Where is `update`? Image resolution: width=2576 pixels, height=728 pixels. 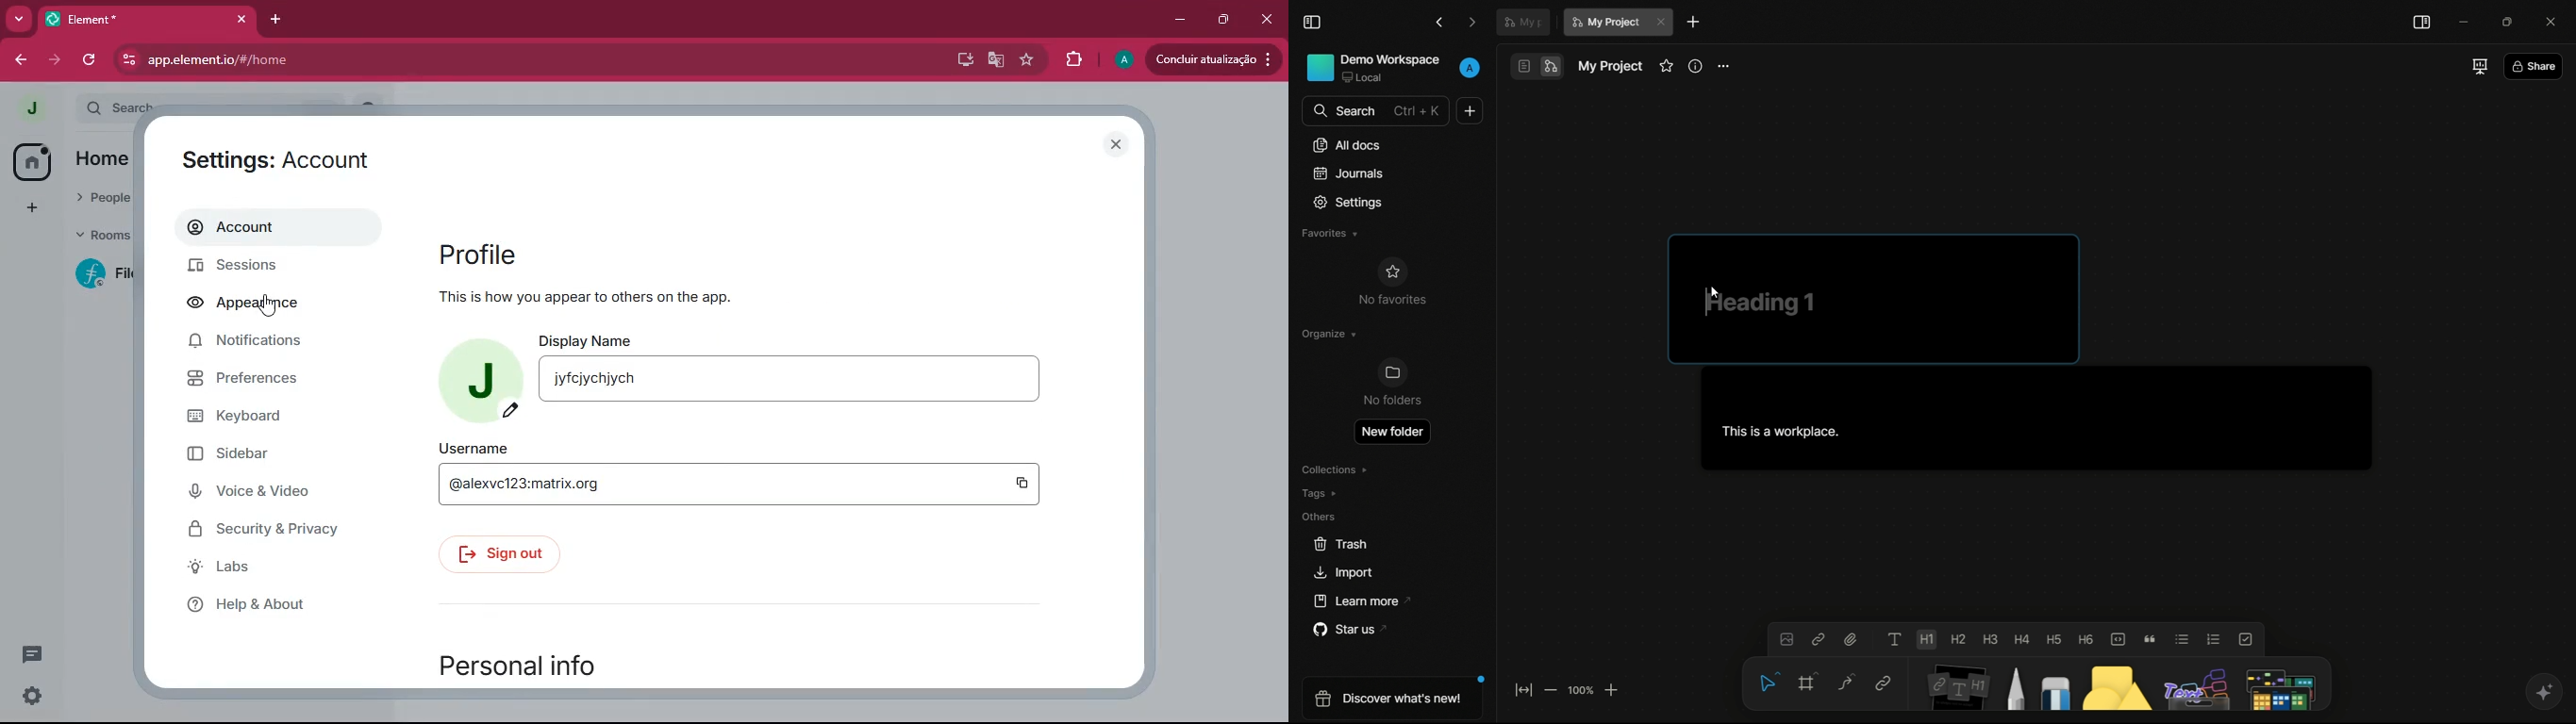
update is located at coordinates (1213, 59).